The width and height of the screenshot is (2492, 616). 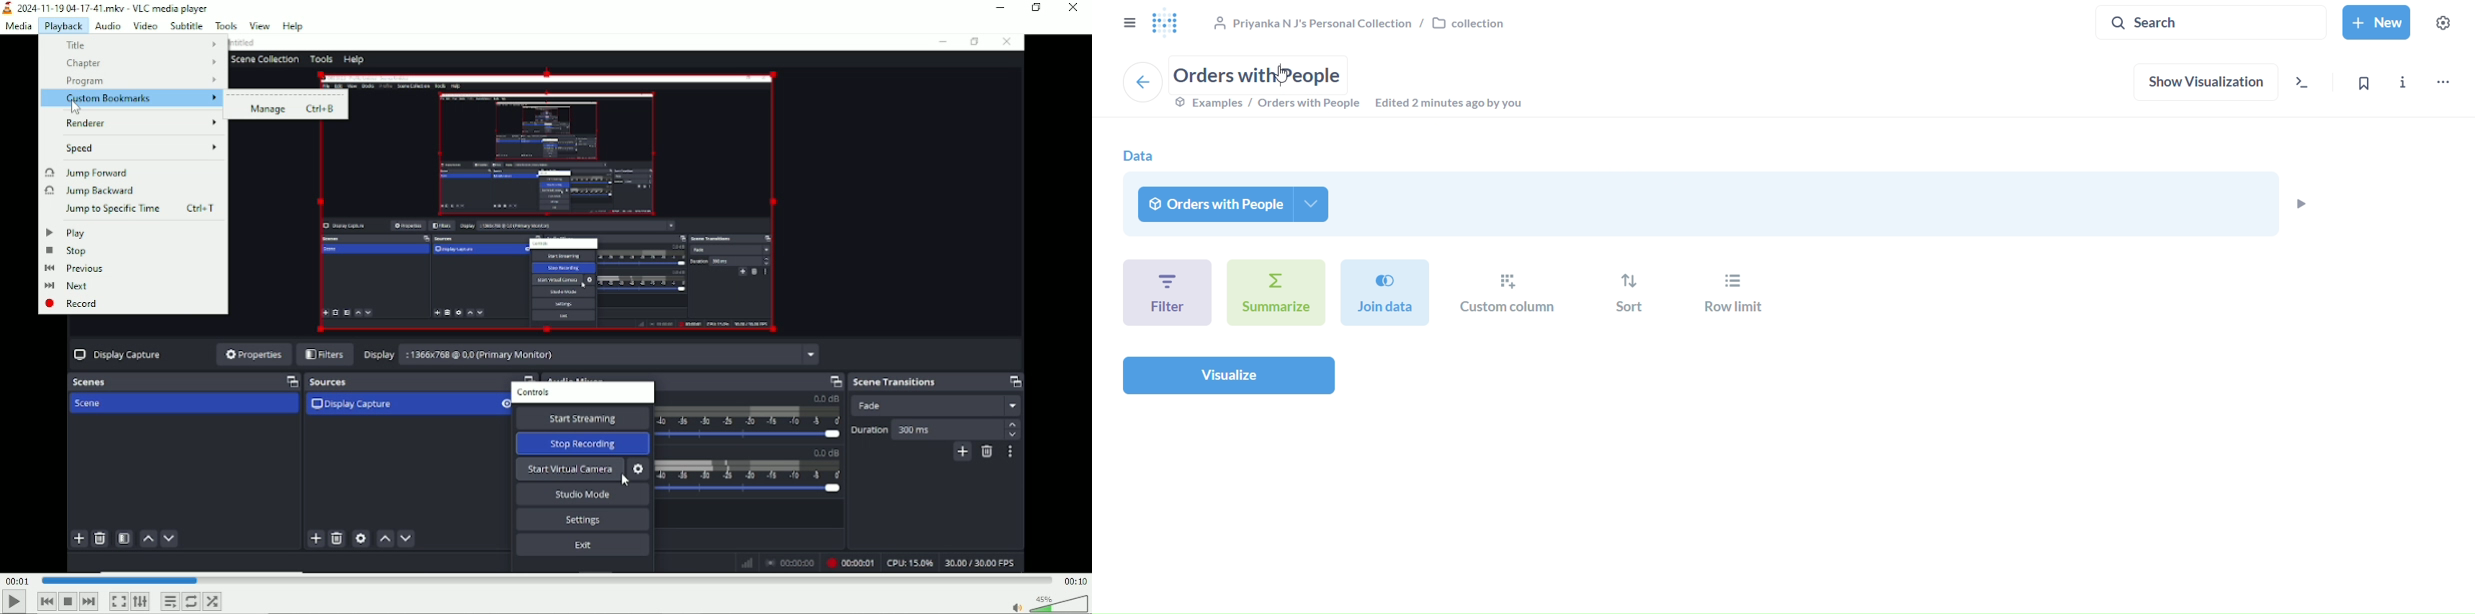 I want to click on Speed, so click(x=141, y=148).